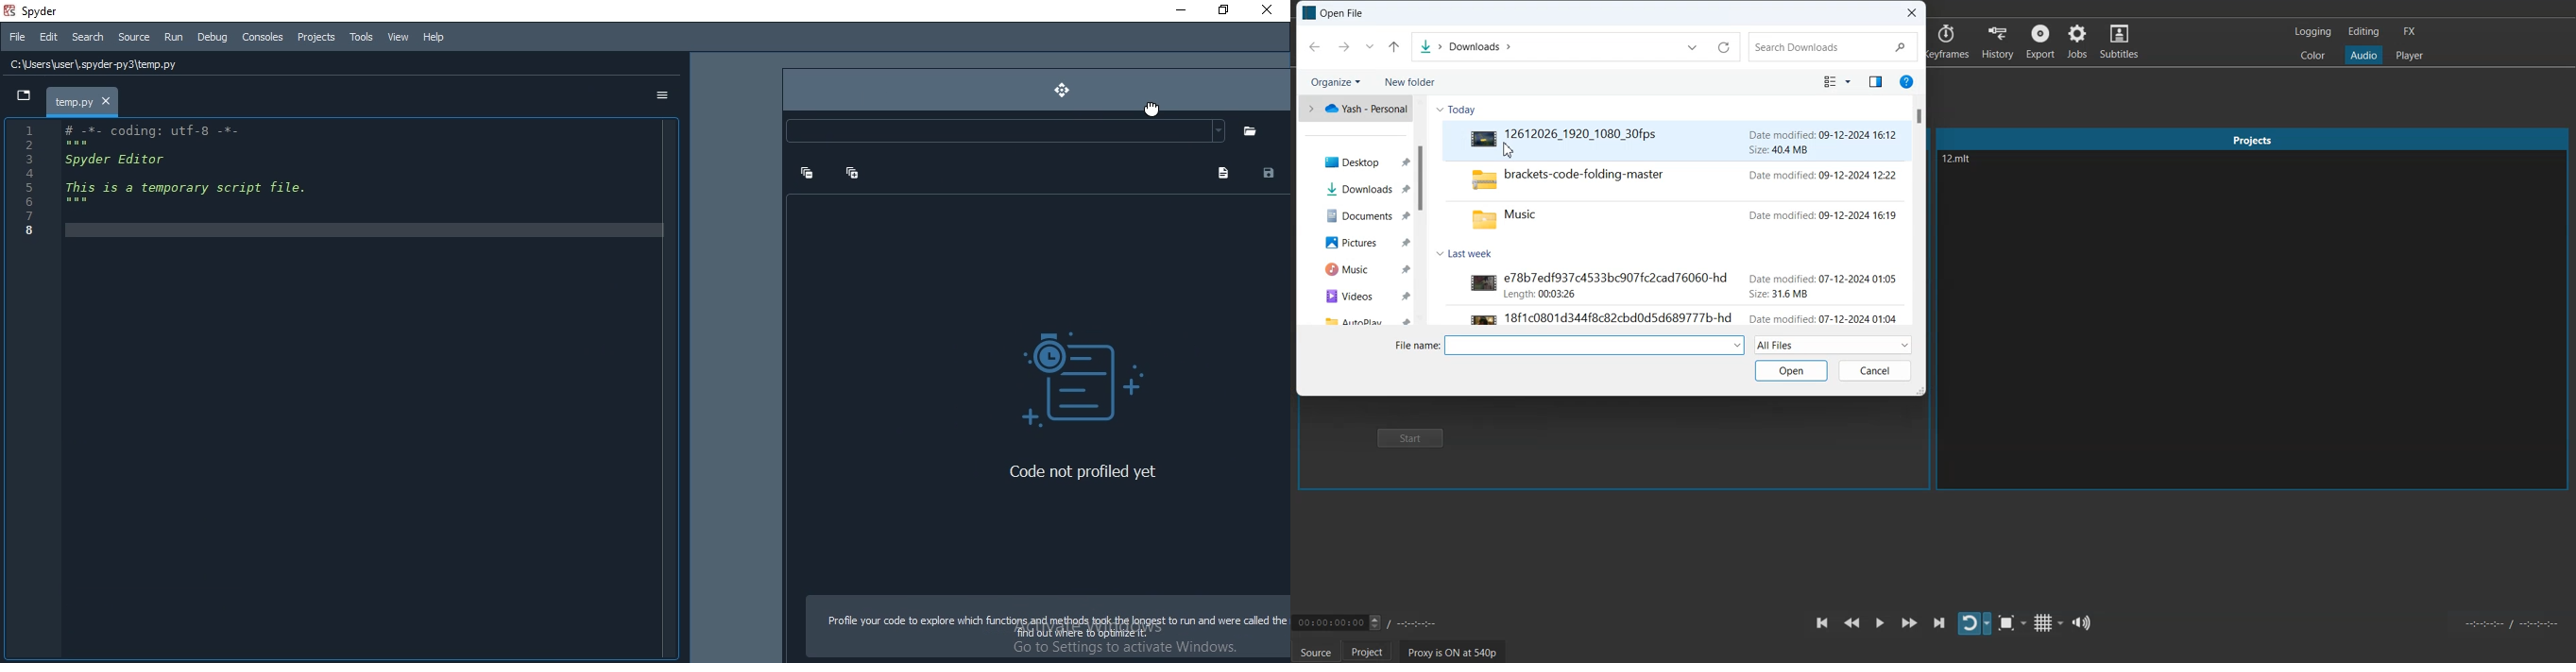  Describe the element at coordinates (22, 98) in the screenshot. I see `dropdown` at that location.